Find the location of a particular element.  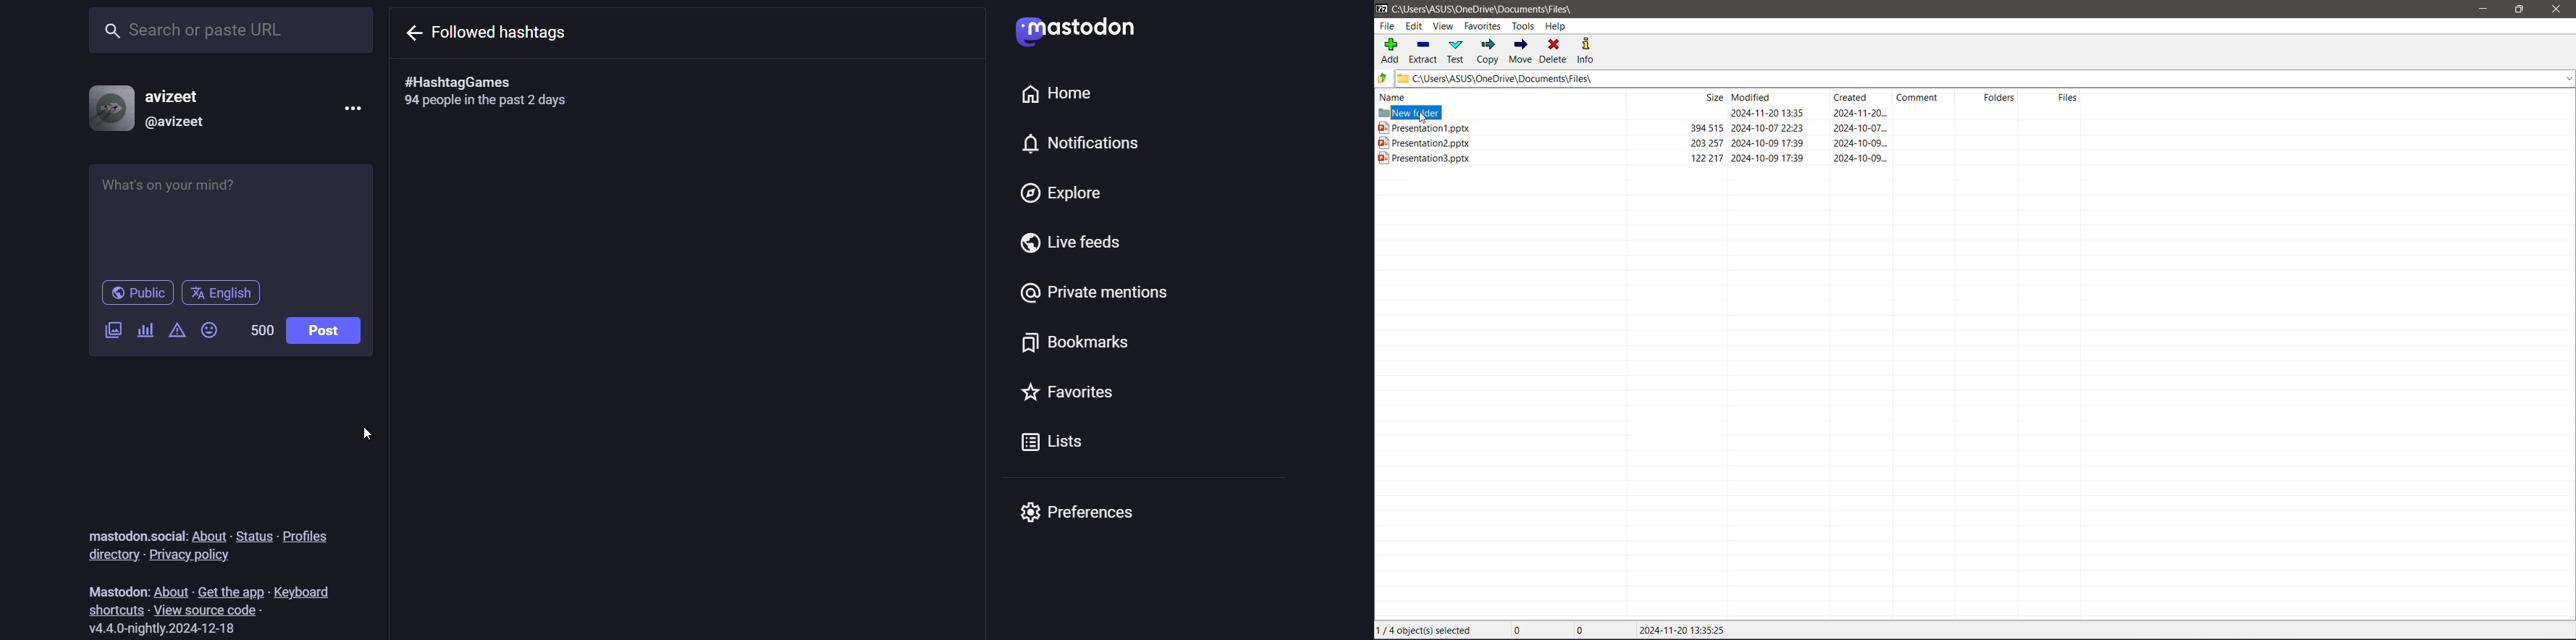

cursor is located at coordinates (371, 436).